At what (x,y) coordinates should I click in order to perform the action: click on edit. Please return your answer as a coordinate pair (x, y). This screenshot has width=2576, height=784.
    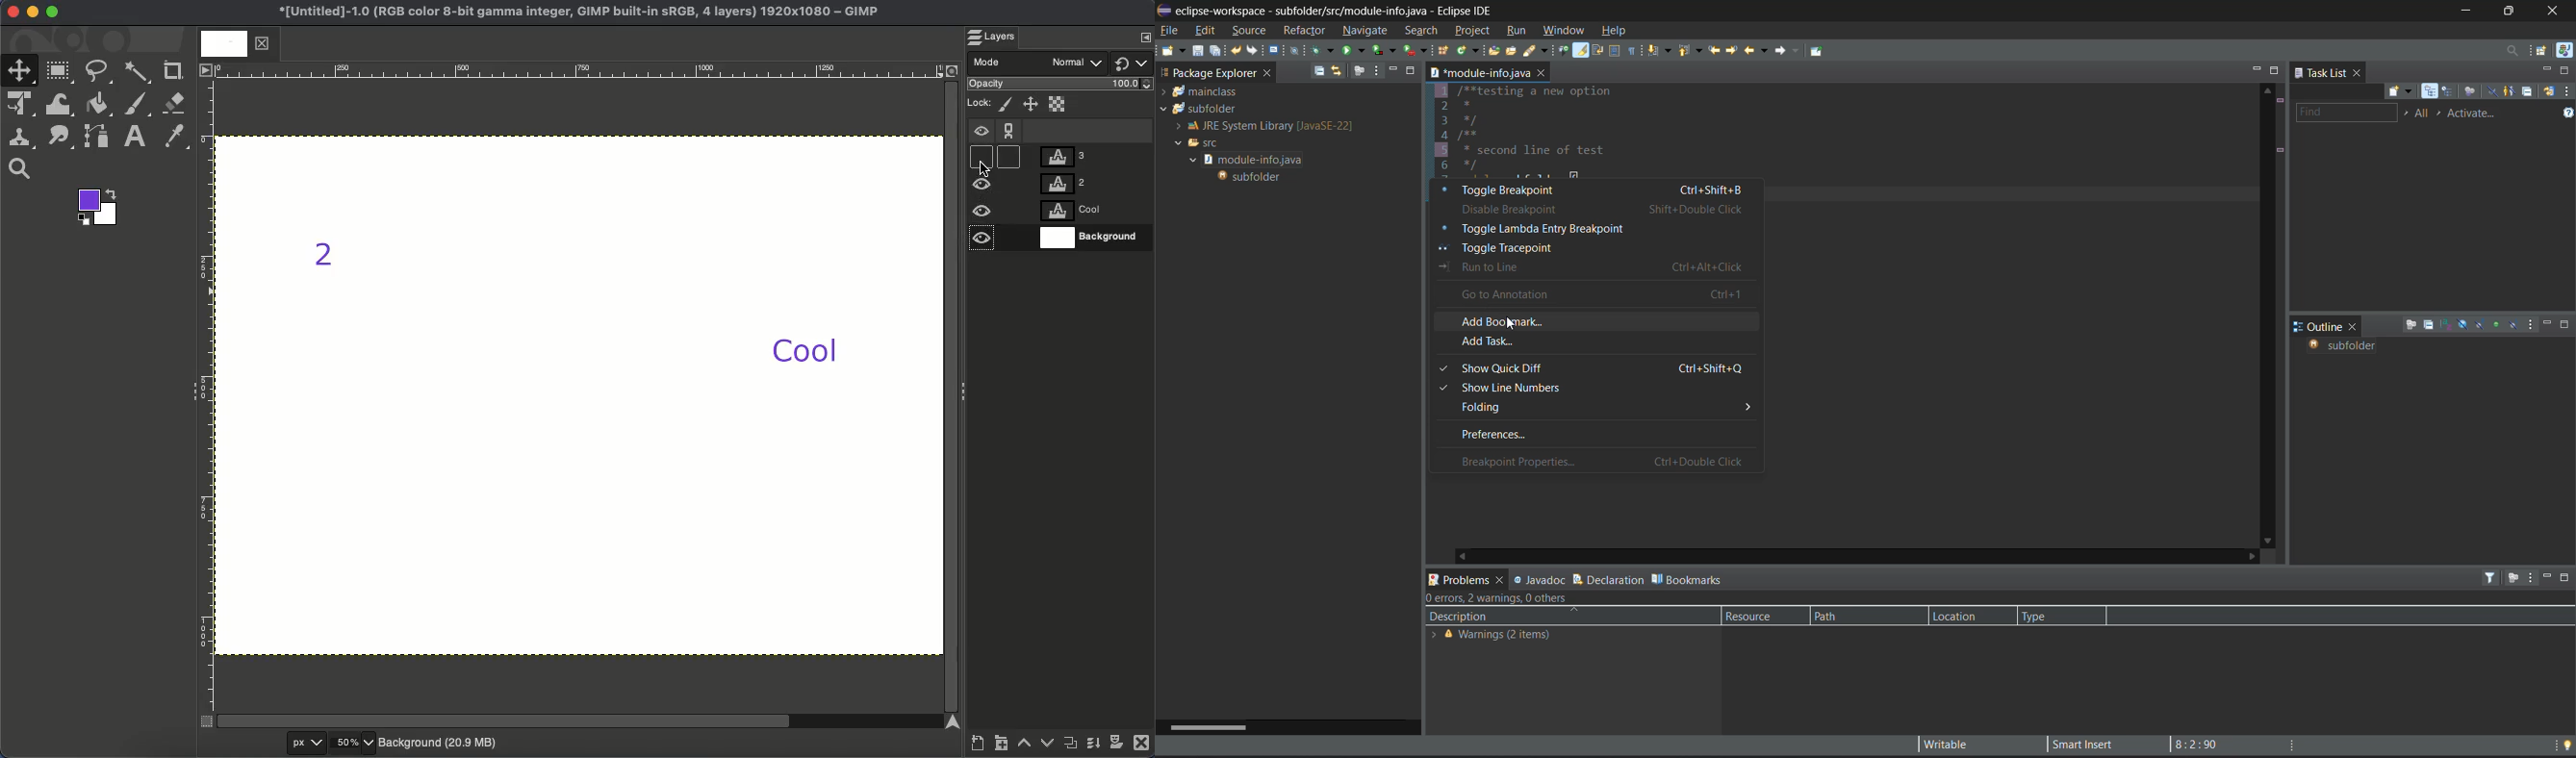
    Looking at the image, I should click on (1204, 29).